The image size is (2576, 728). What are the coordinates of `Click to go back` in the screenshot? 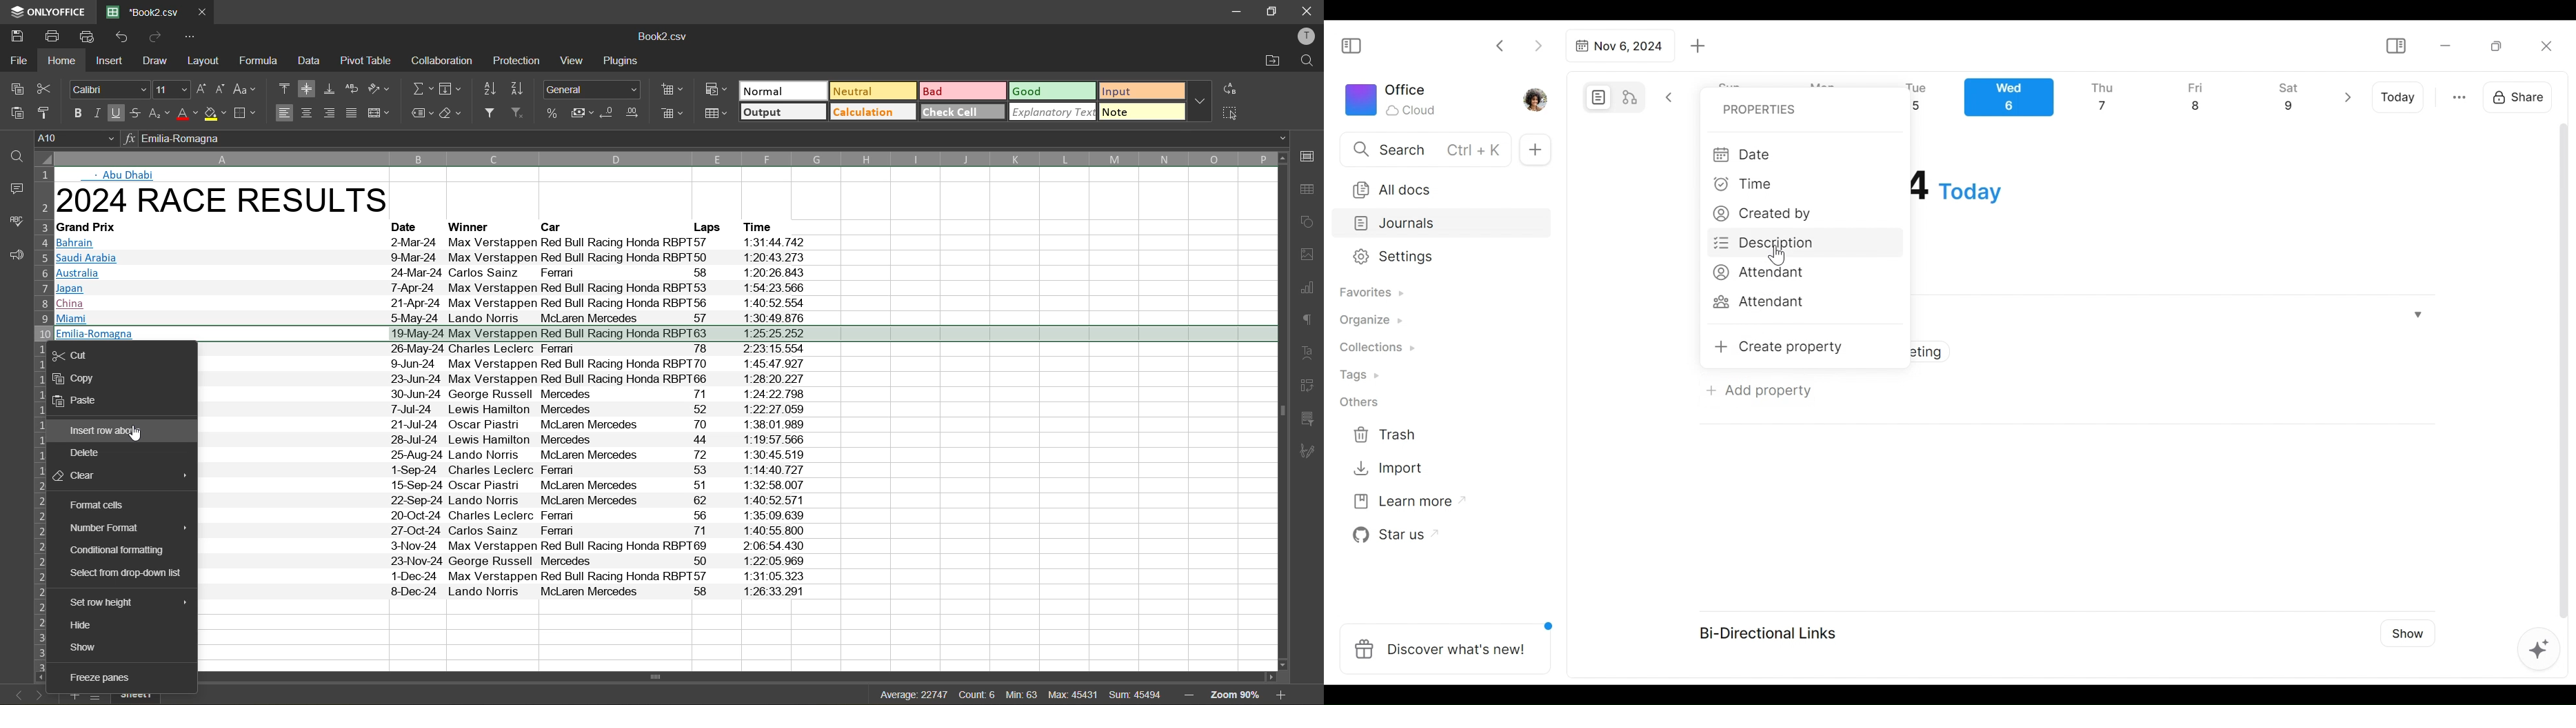 It's located at (1501, 44).